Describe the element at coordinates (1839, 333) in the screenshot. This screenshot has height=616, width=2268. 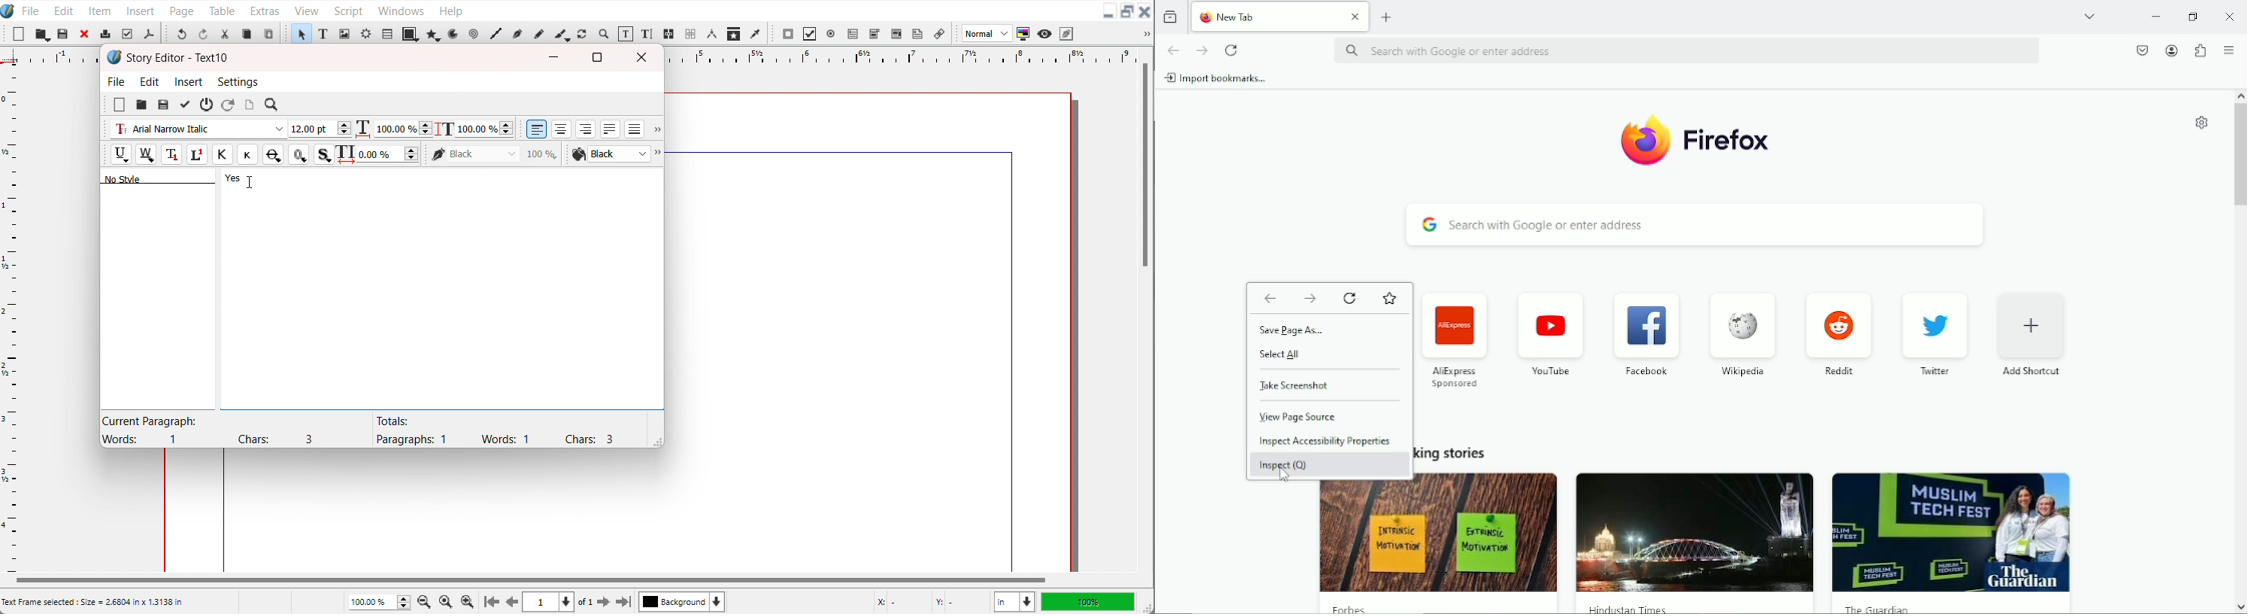
I see `Reddit` at that location.